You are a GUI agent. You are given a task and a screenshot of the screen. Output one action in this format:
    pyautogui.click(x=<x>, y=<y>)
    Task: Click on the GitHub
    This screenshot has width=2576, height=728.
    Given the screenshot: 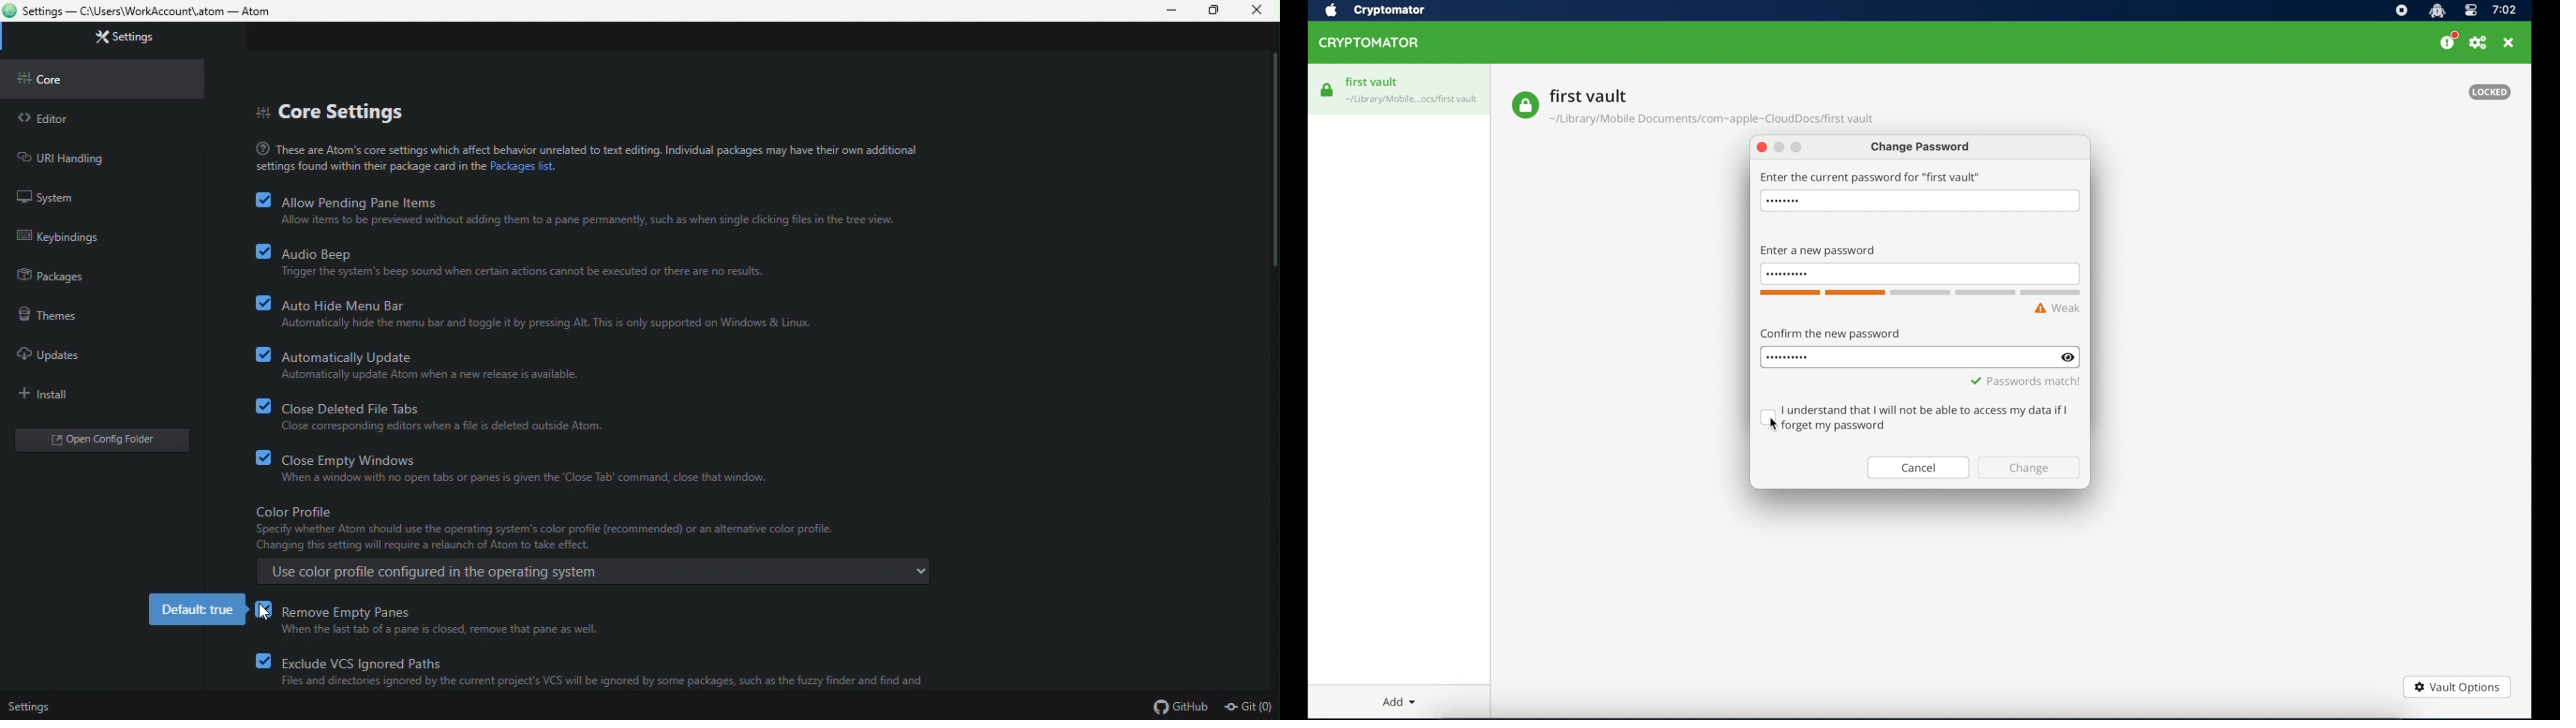 What is the action you would take?
    pyautogui.click(x=1180, y=708)
    